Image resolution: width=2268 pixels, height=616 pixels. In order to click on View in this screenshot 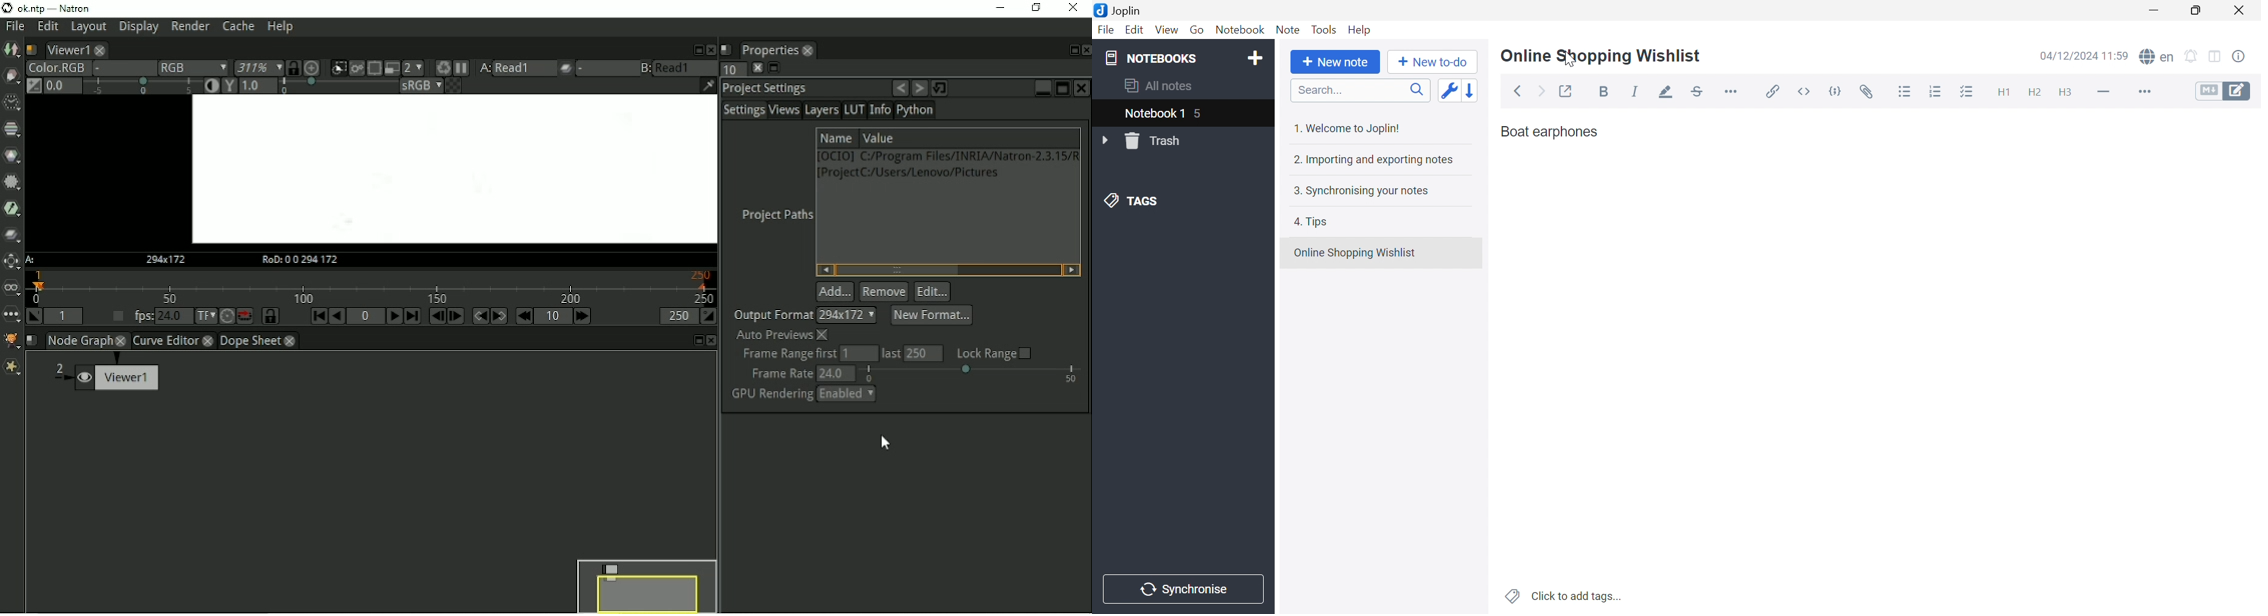, I will do `click(1166, 30)`.